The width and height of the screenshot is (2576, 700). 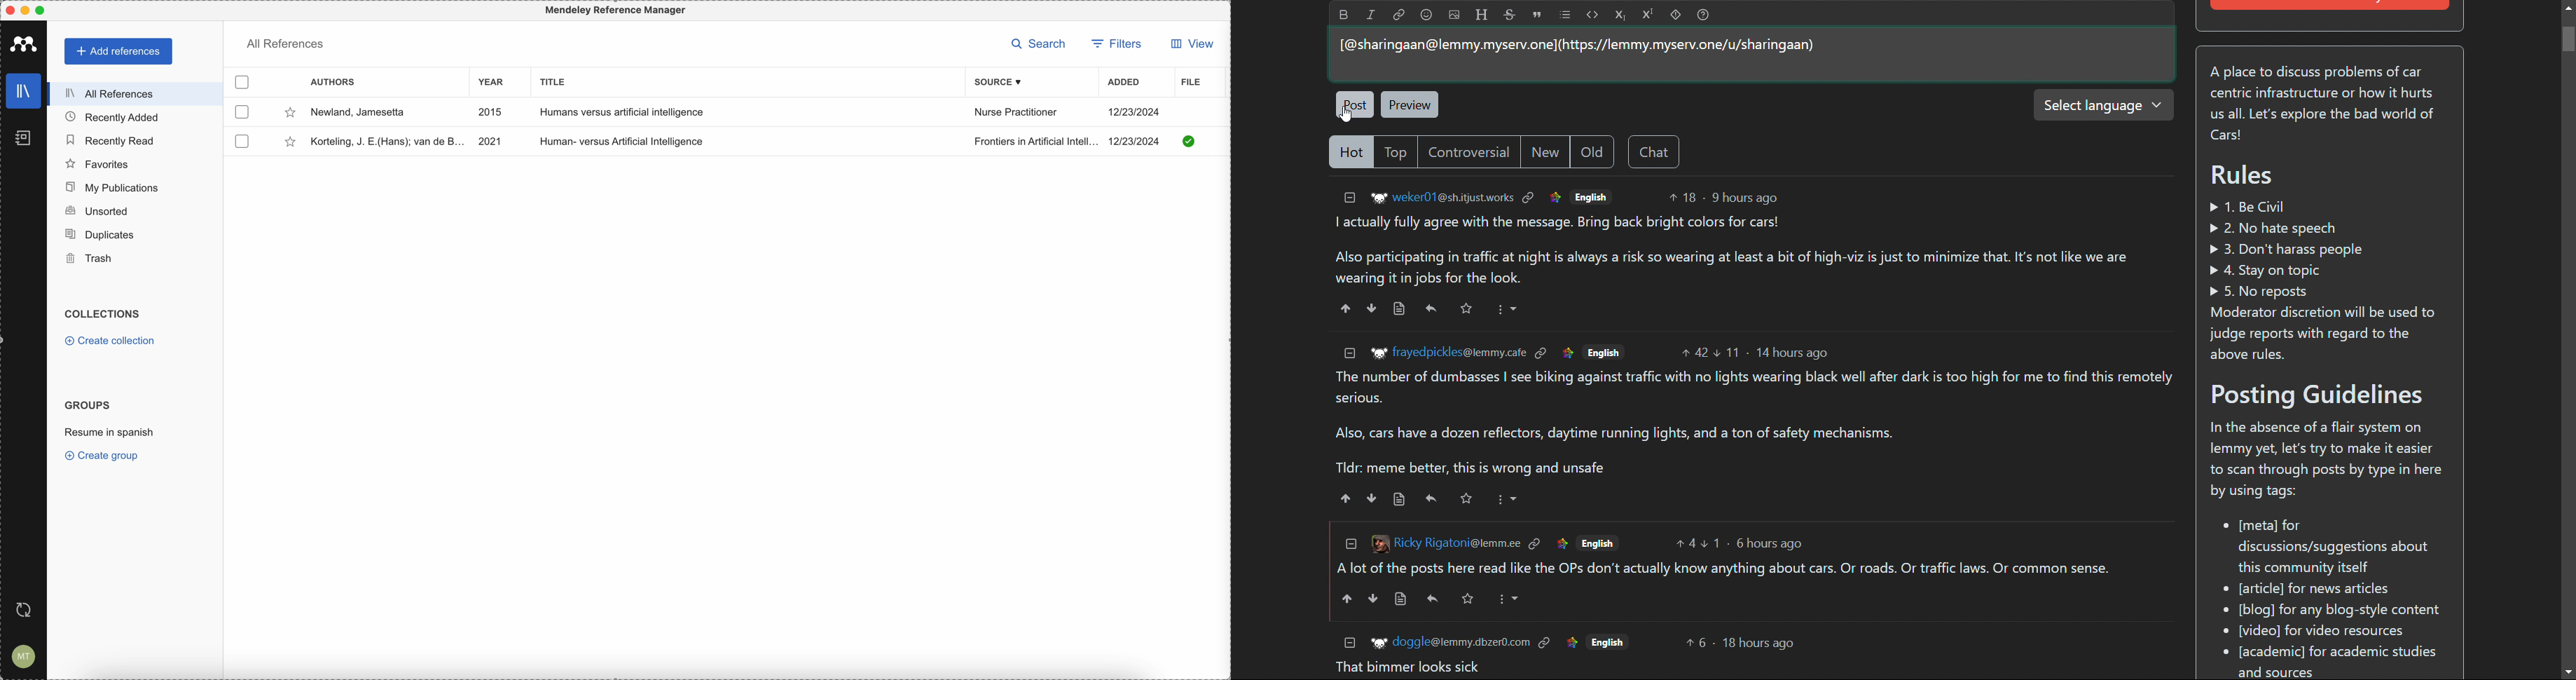 I want to click on maximize, so click(x=44, y=10).